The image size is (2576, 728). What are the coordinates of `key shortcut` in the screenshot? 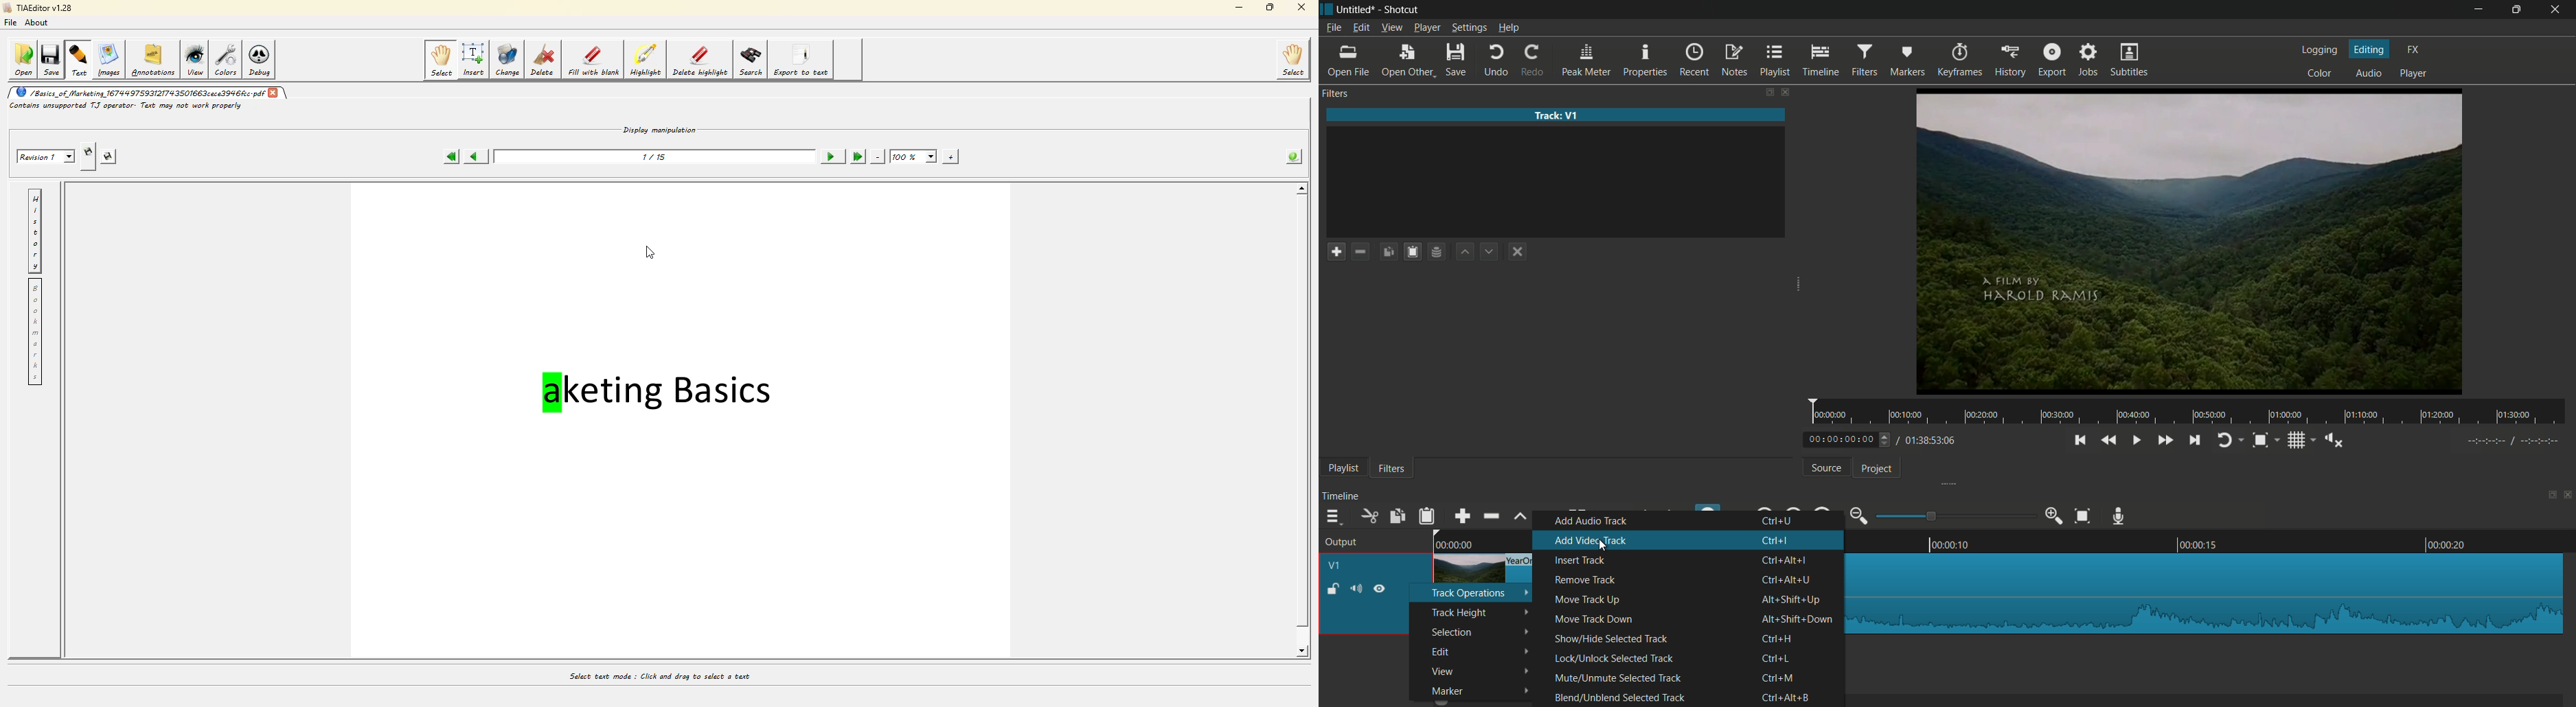 It's located at (1799, 621).